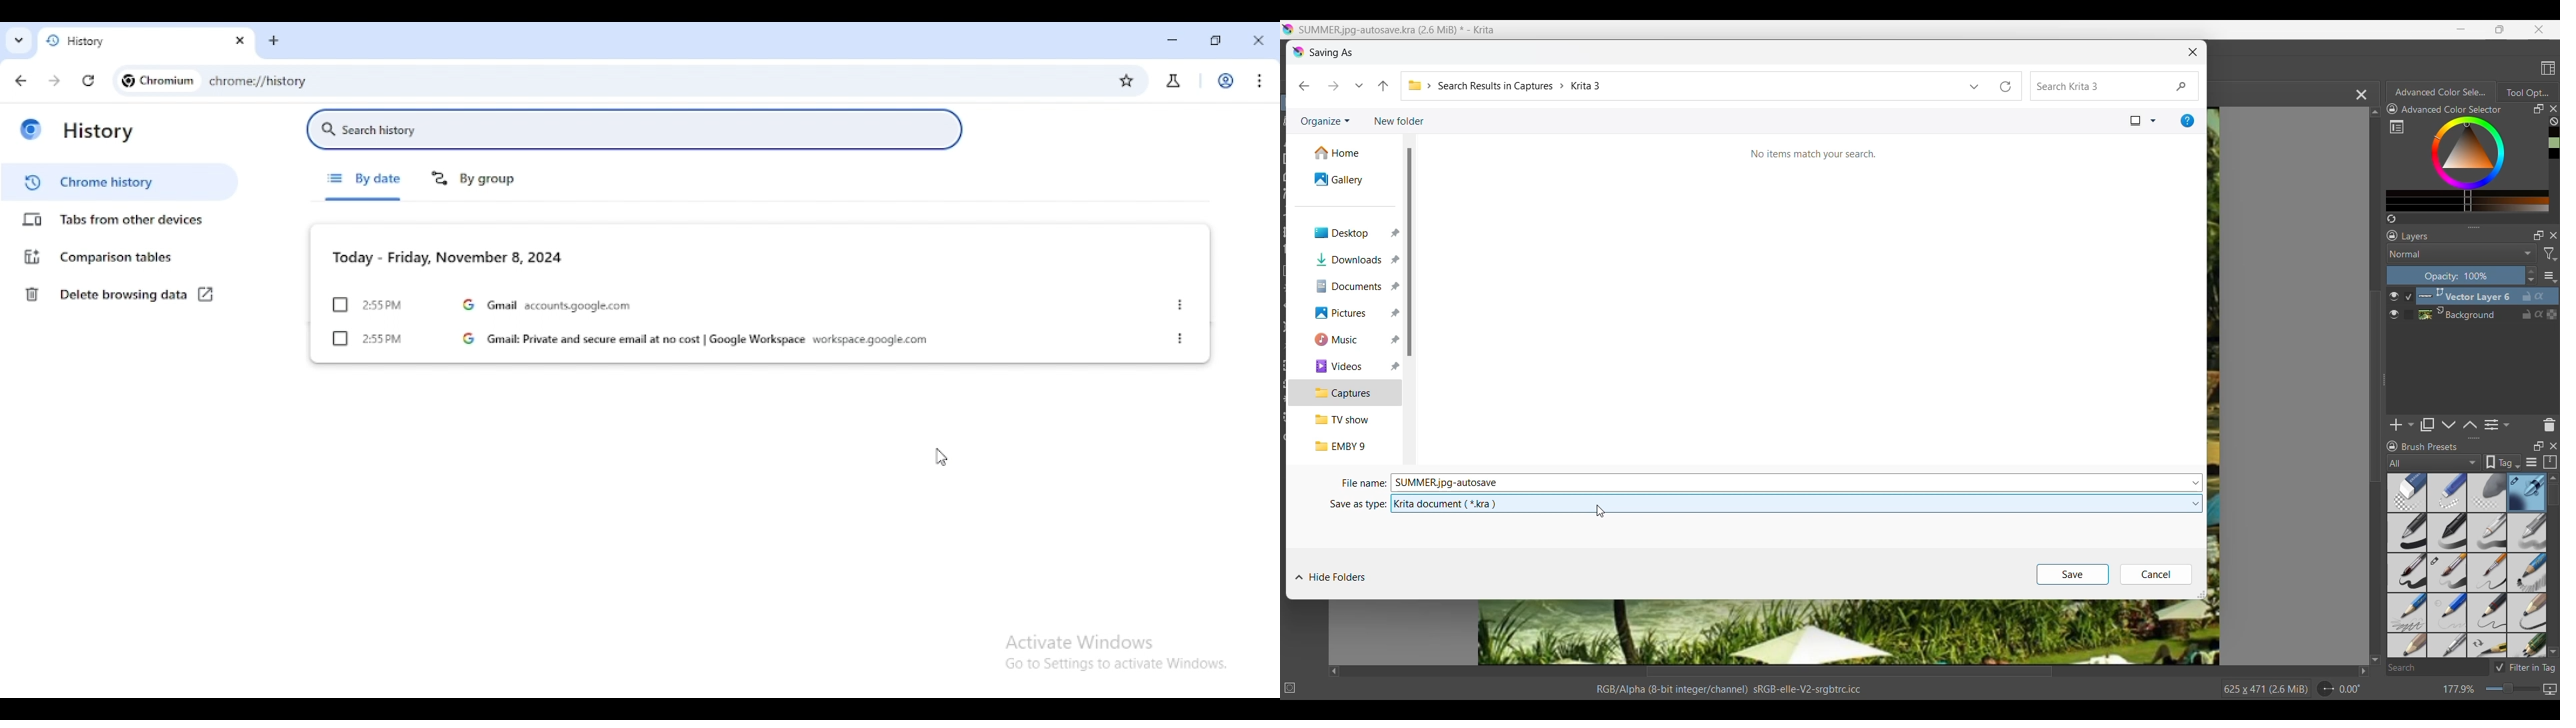 The height and width of the screenshot is (728, 2576). What do you see at coordinates (130, 41) in the screenshot?
I see `history` at bounding box center [130, 41].